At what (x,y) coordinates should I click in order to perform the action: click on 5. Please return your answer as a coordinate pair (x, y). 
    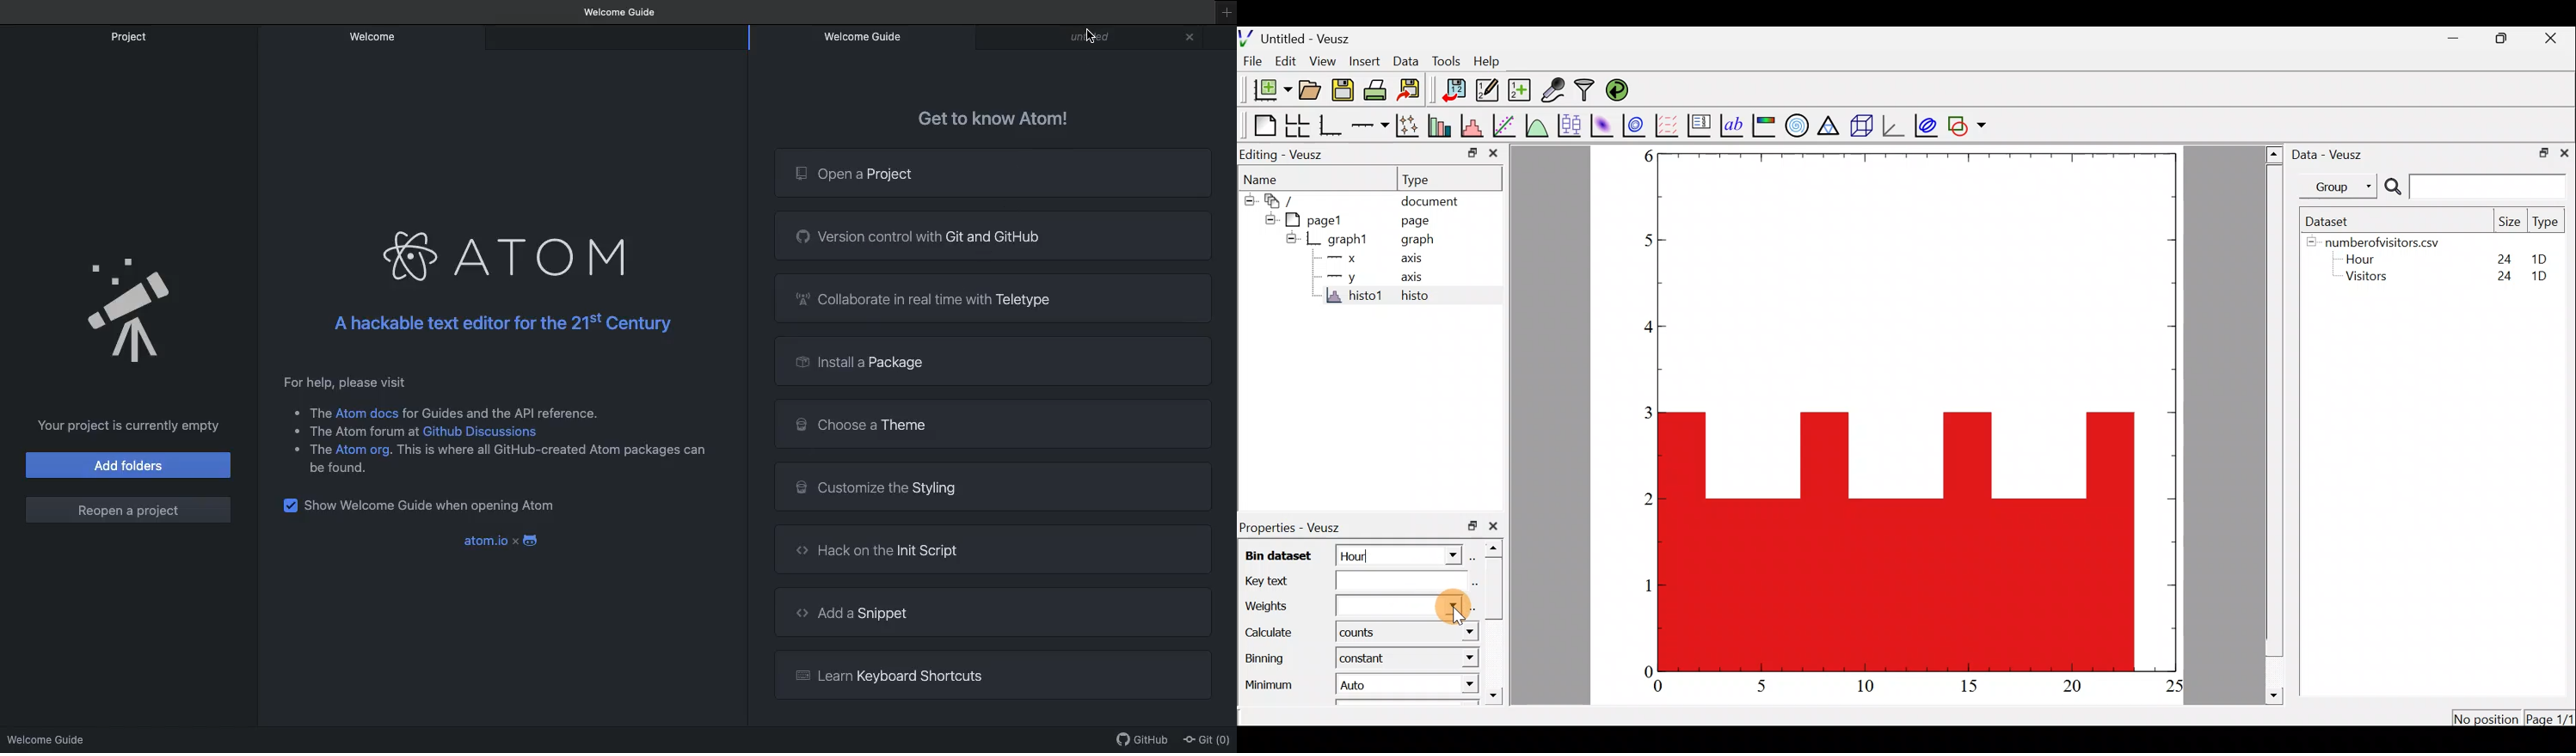
    Looking at the image, I should click on (1764, 685).